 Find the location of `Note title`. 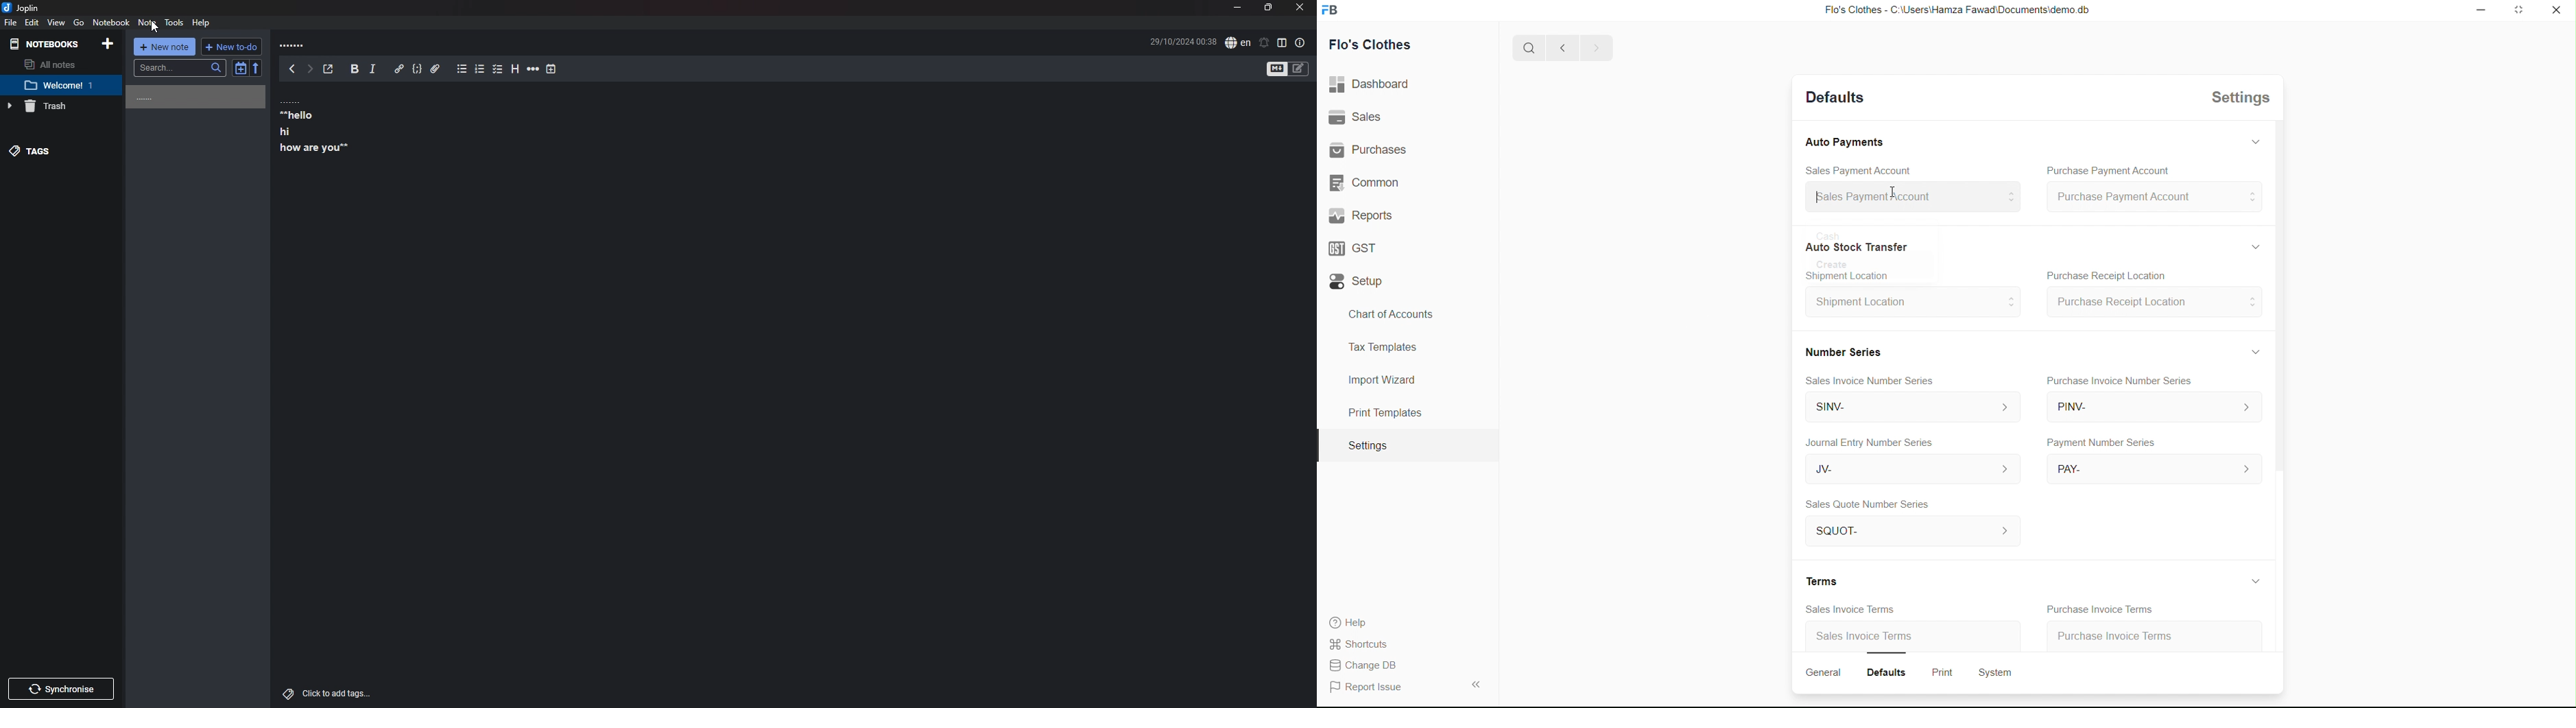

Note title is located at coordinates (295, 45).